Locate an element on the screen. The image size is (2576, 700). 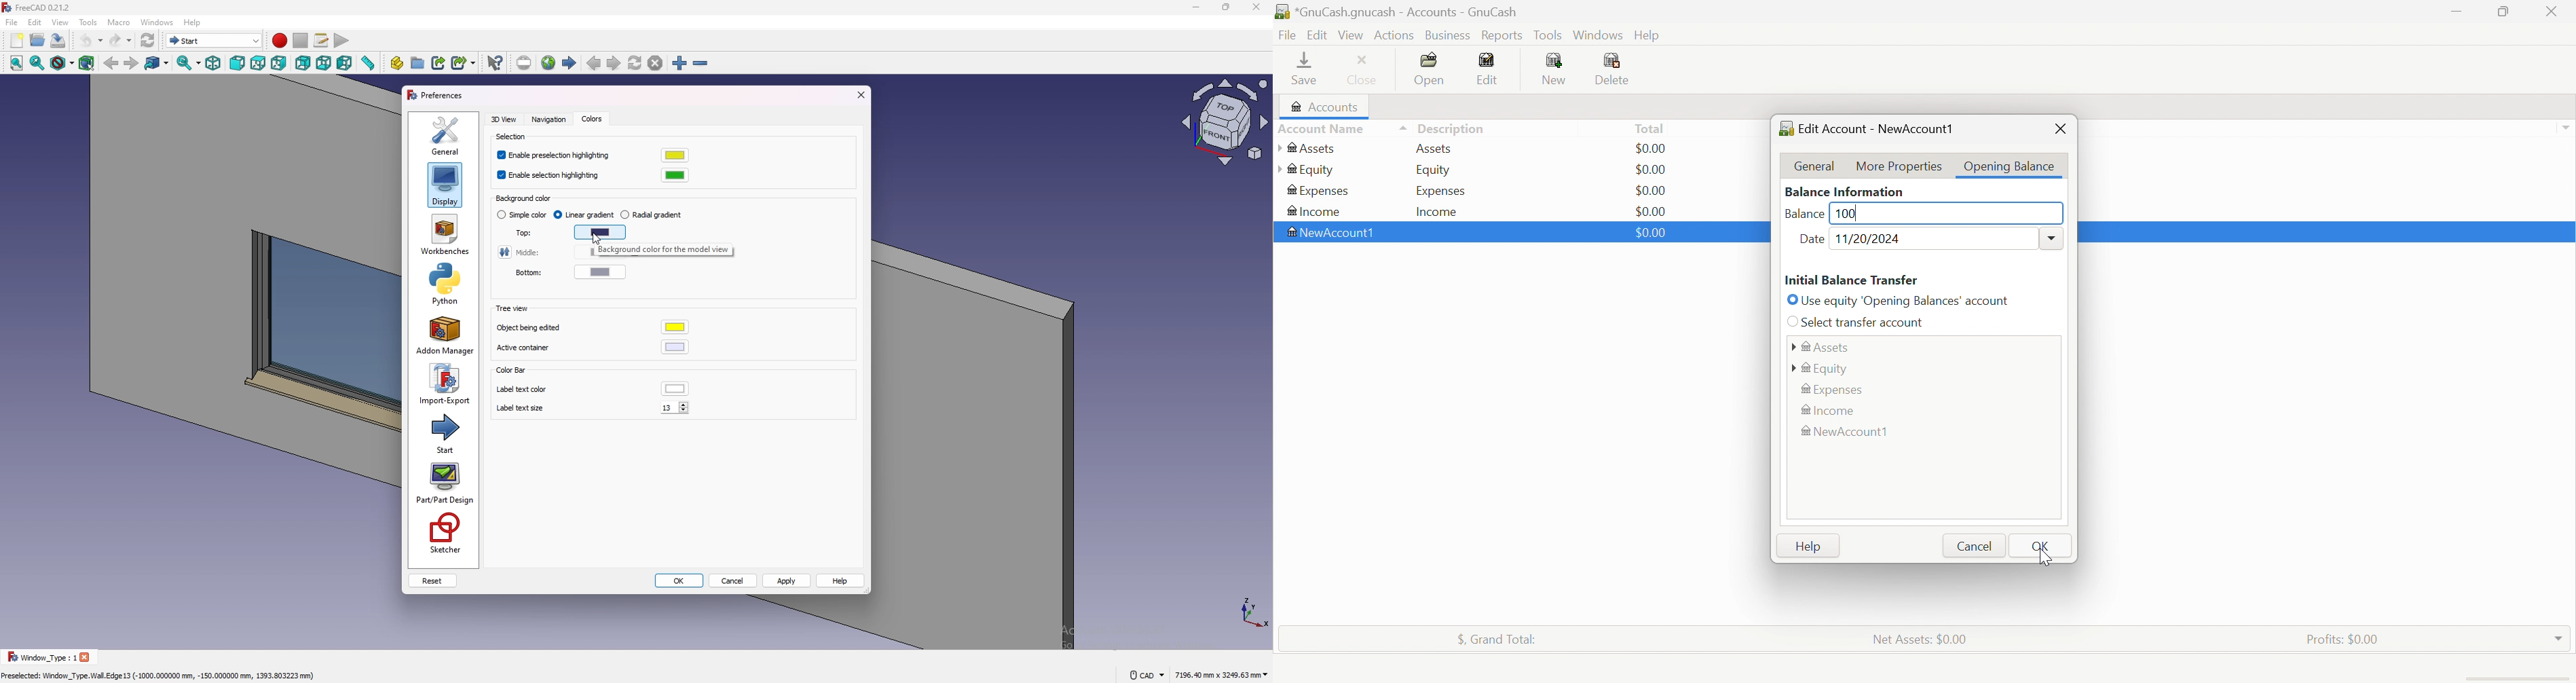
import export is located at coordinates (444, 384).